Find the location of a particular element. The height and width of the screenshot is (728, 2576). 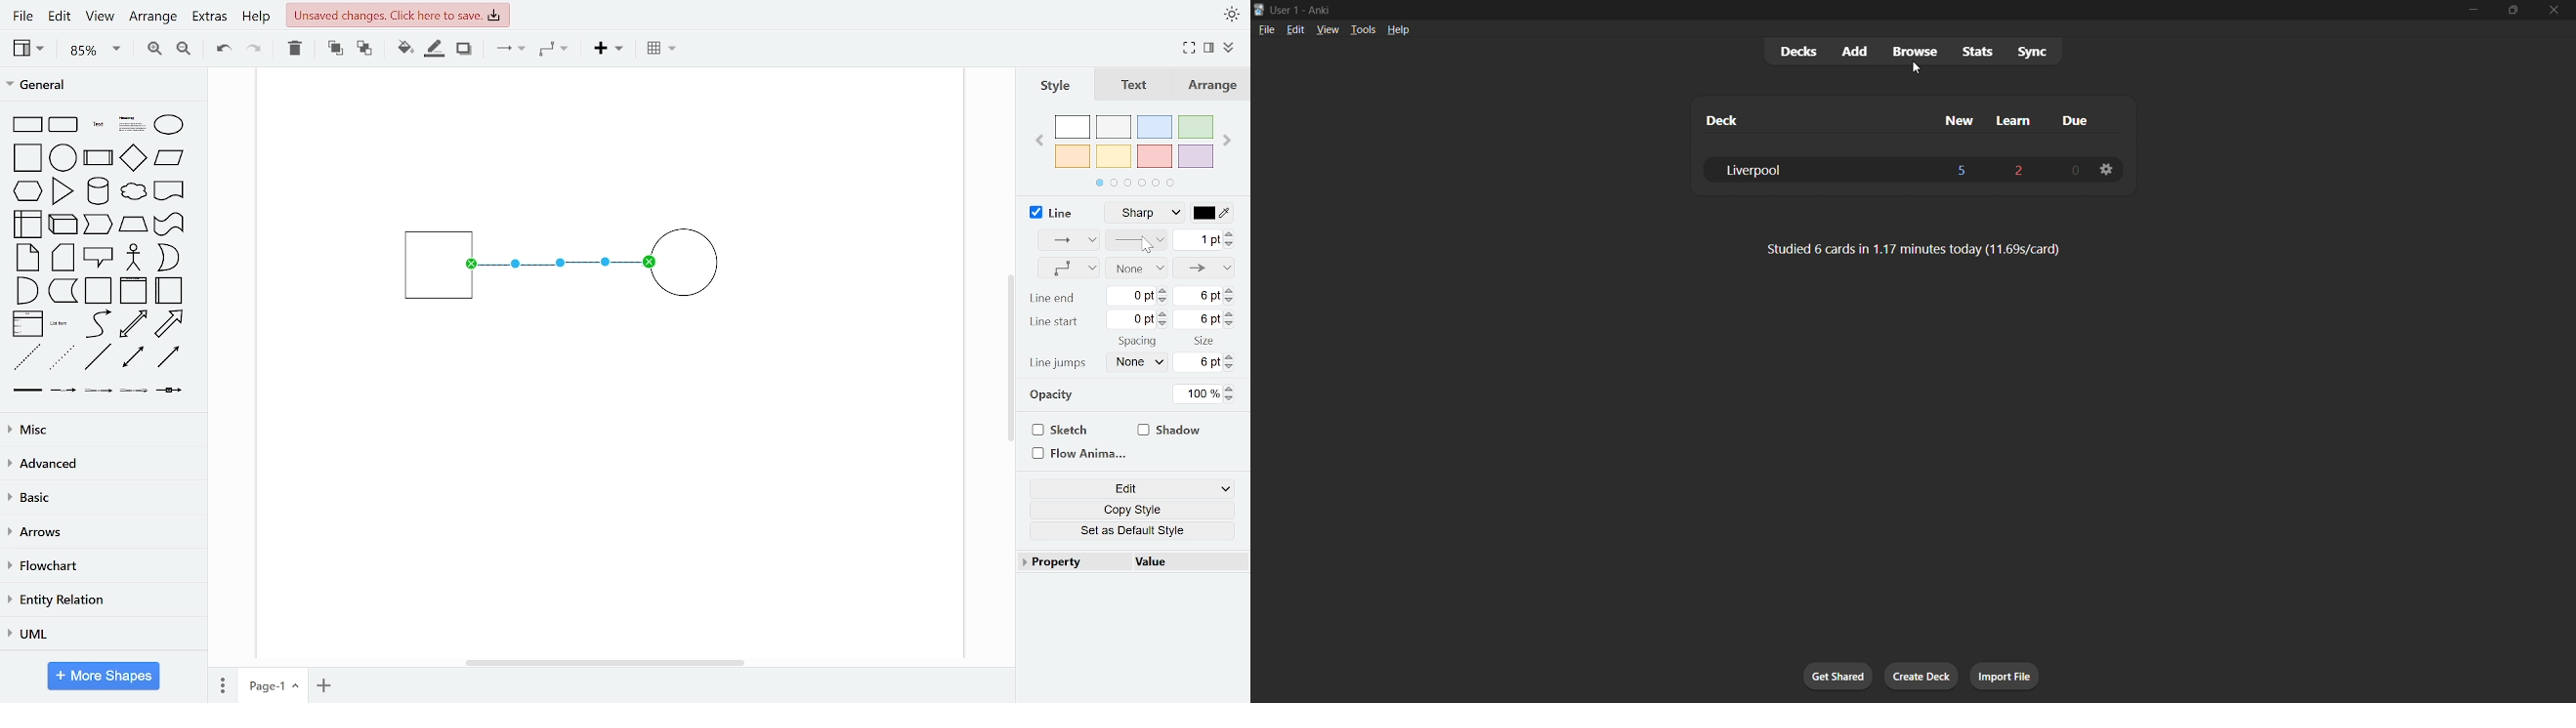

trapezoid is located at coordinates (133, 224).